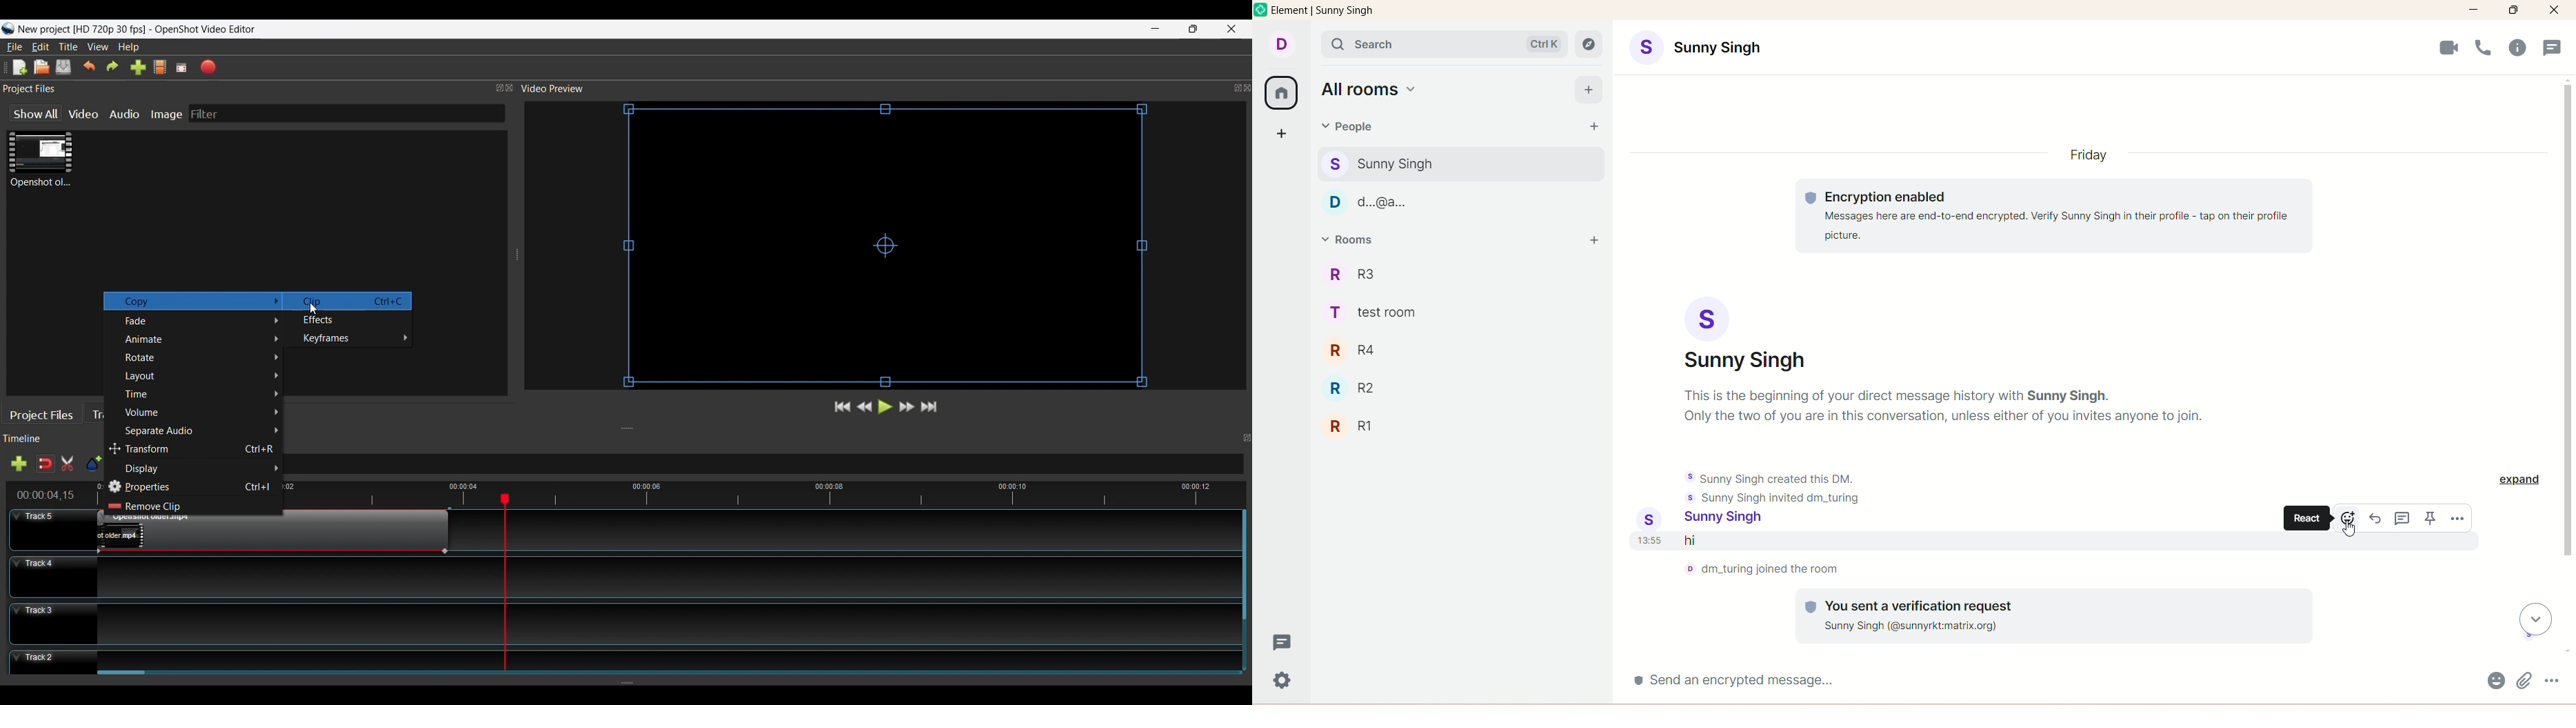  What do you see at coordinates (2348, 518) in the screenshot?
I see `emojis` at bounding box center [2348, 518].